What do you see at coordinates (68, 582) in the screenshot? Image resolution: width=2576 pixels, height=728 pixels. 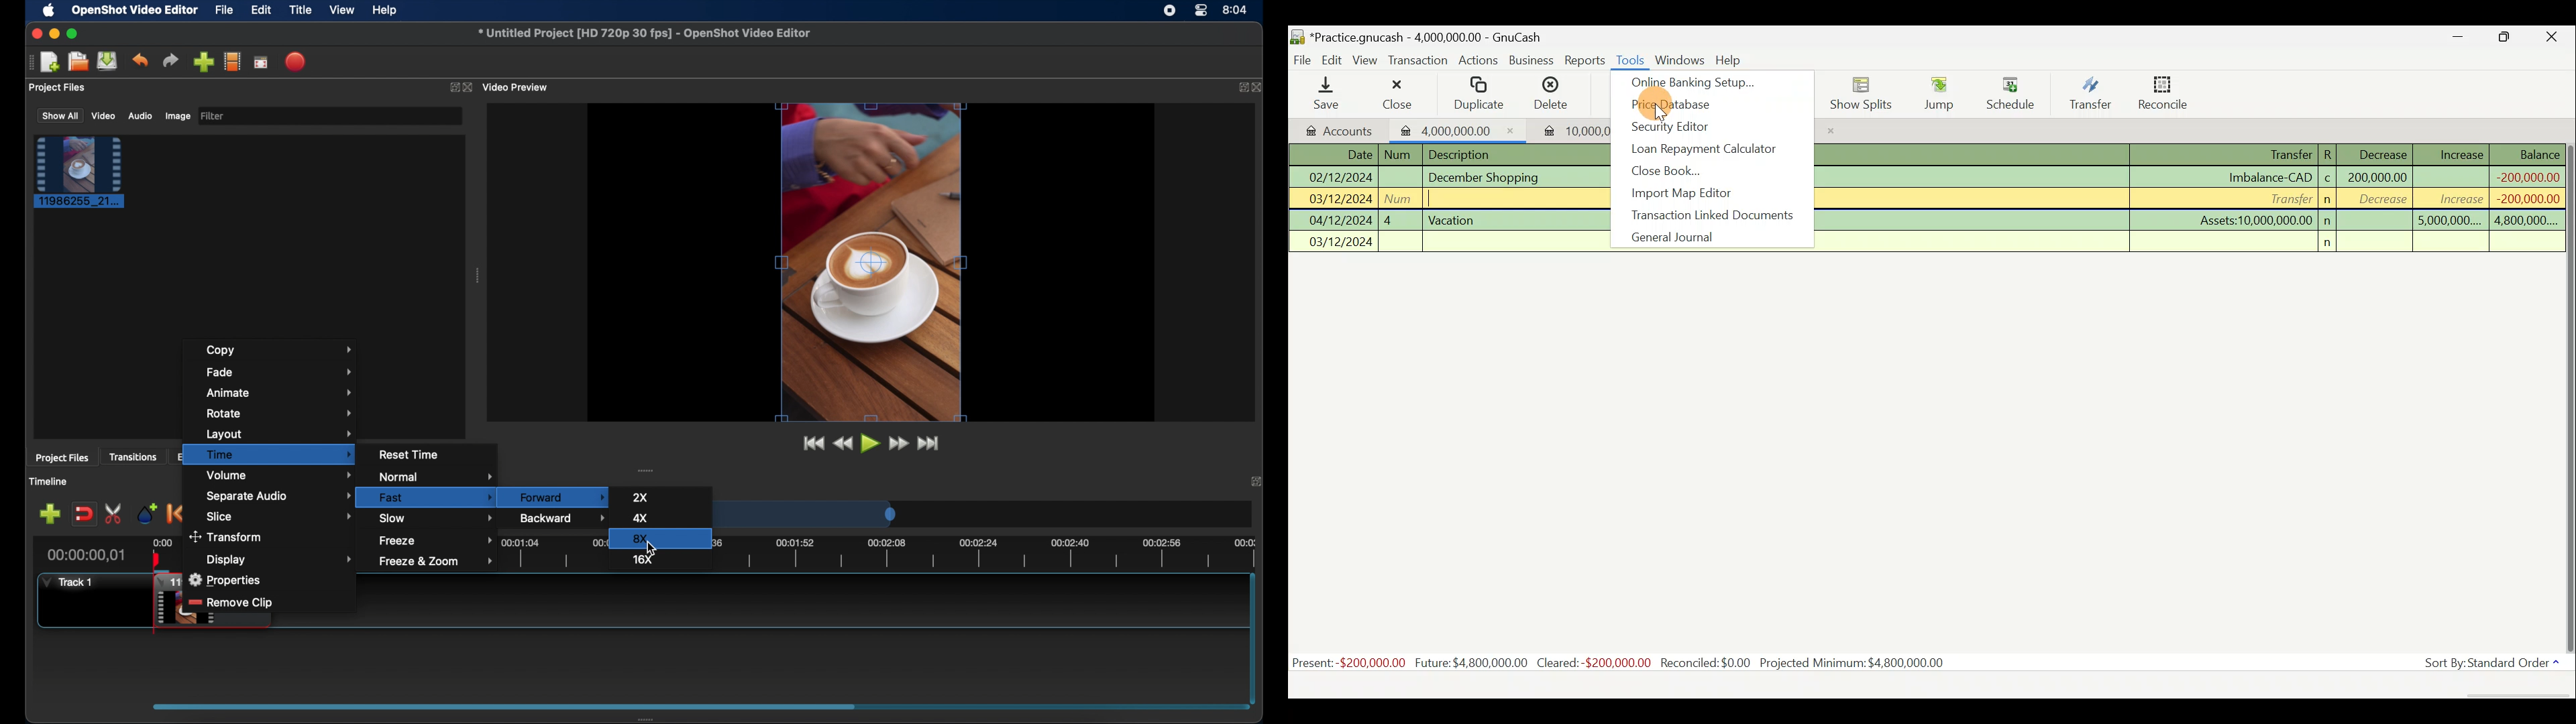 I see `track1` at bounding box center [68, 582].